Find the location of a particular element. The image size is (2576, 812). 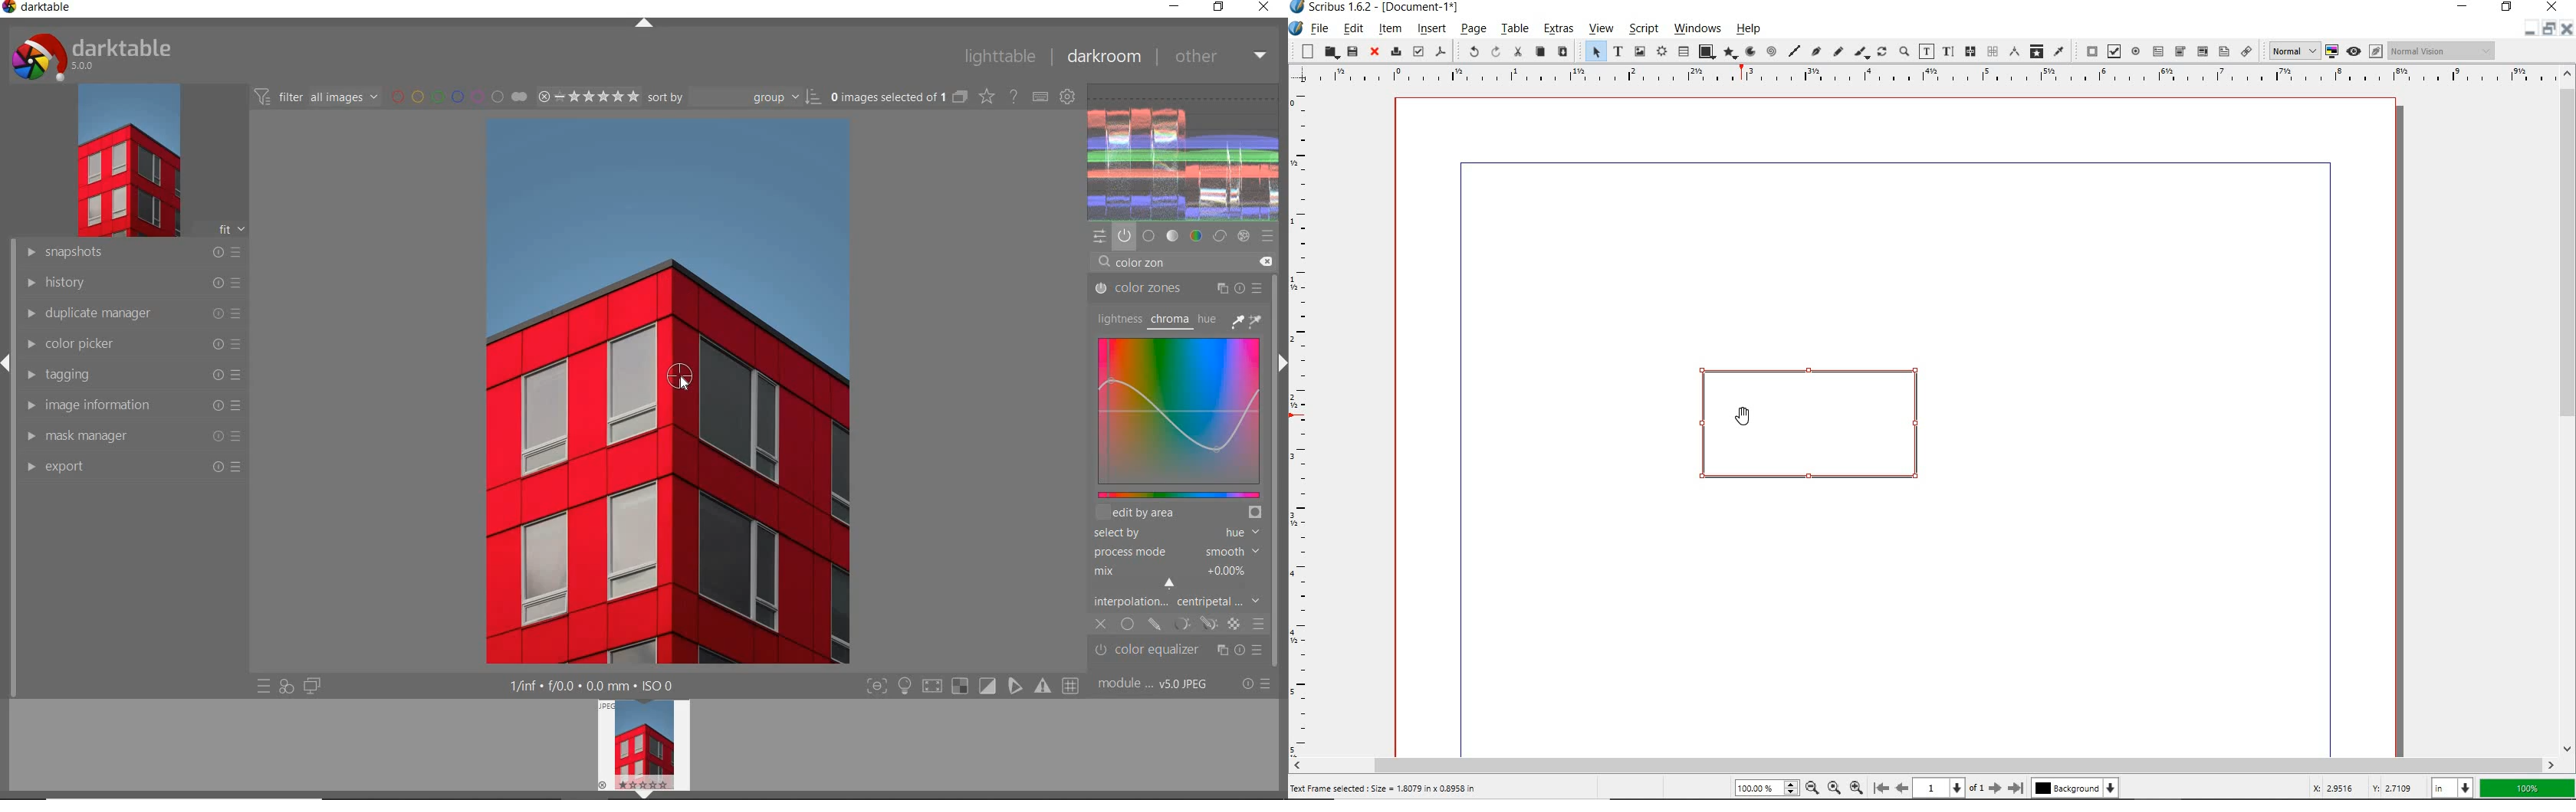

Bezier curve is located at coordinates (1815, 51).